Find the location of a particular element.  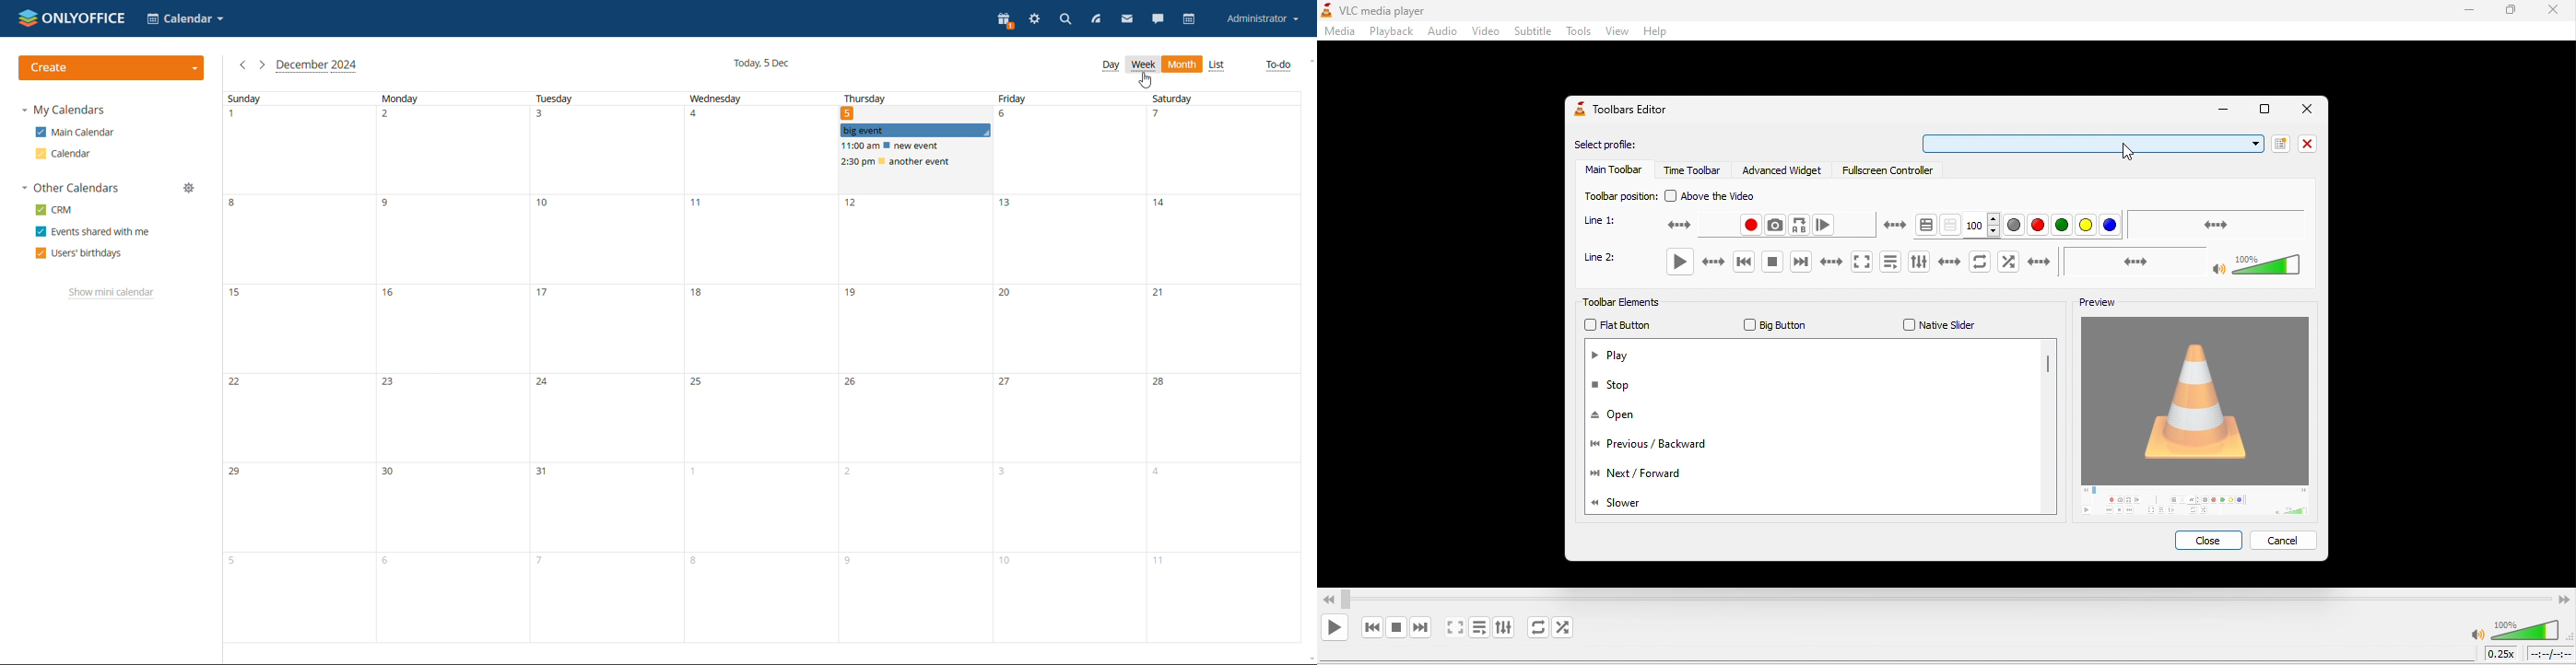

show mini calendar is located at coordinates (112, 293).